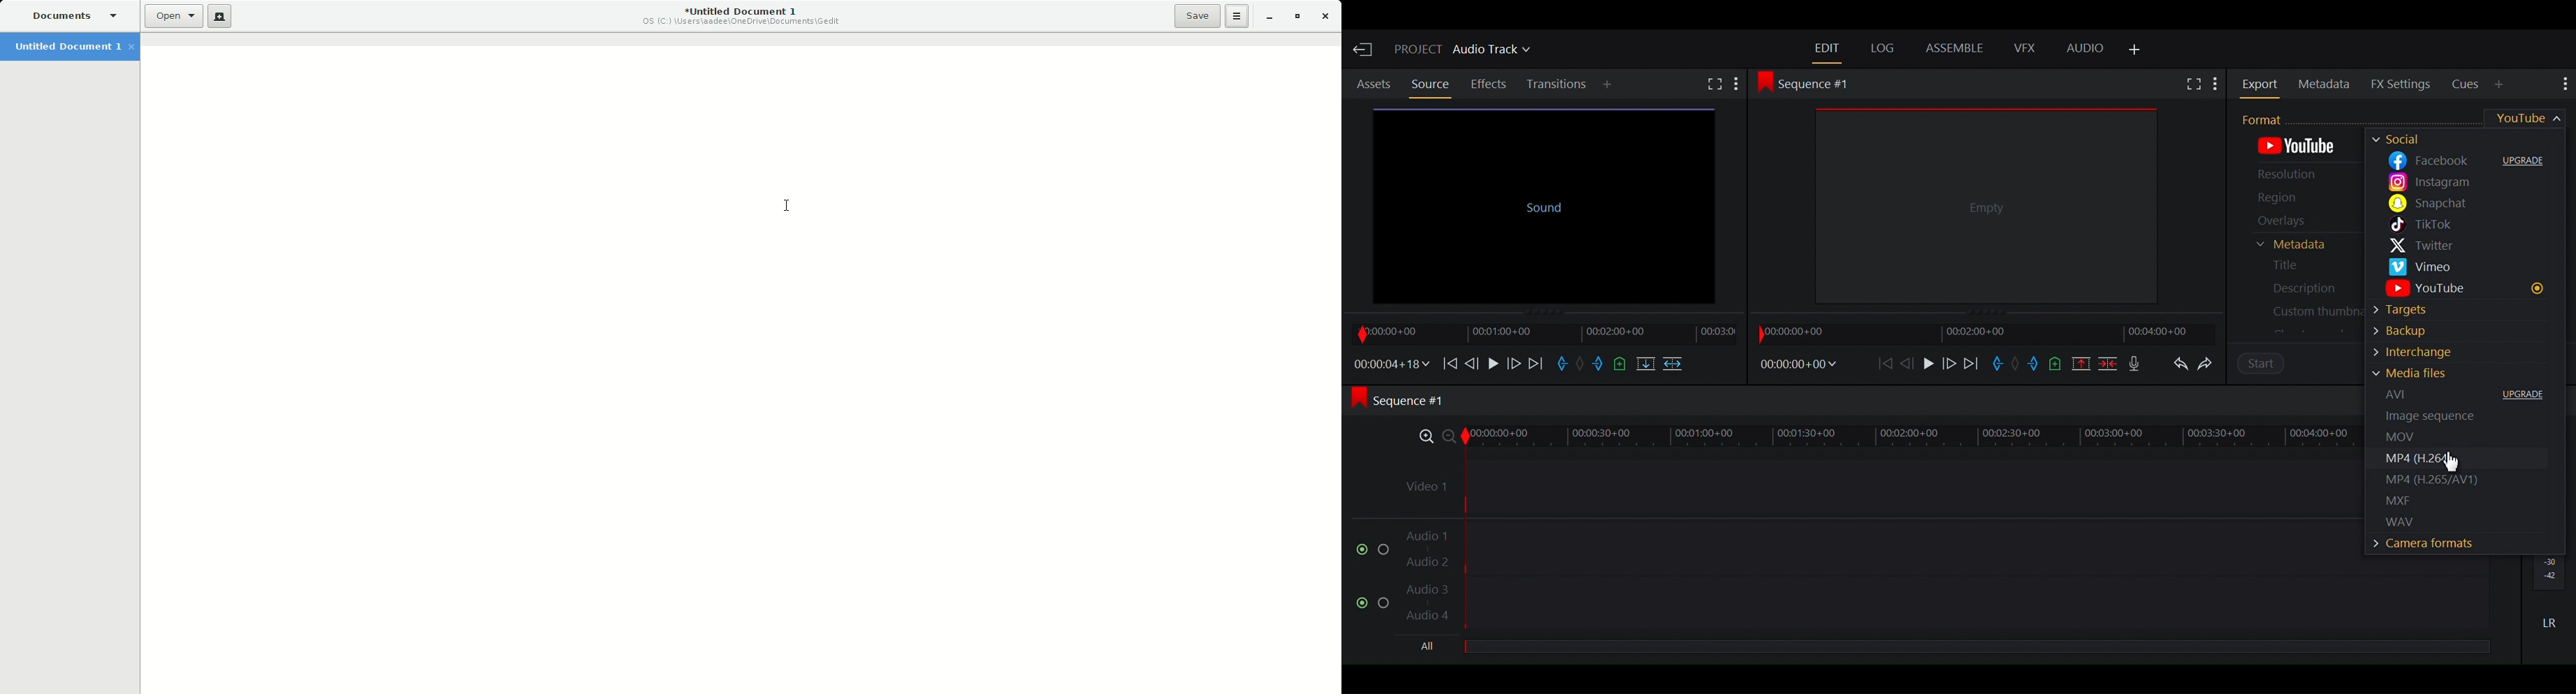 The width and height of the screenshot is (2576, 700). I want to click on All, so click(1976, 648).